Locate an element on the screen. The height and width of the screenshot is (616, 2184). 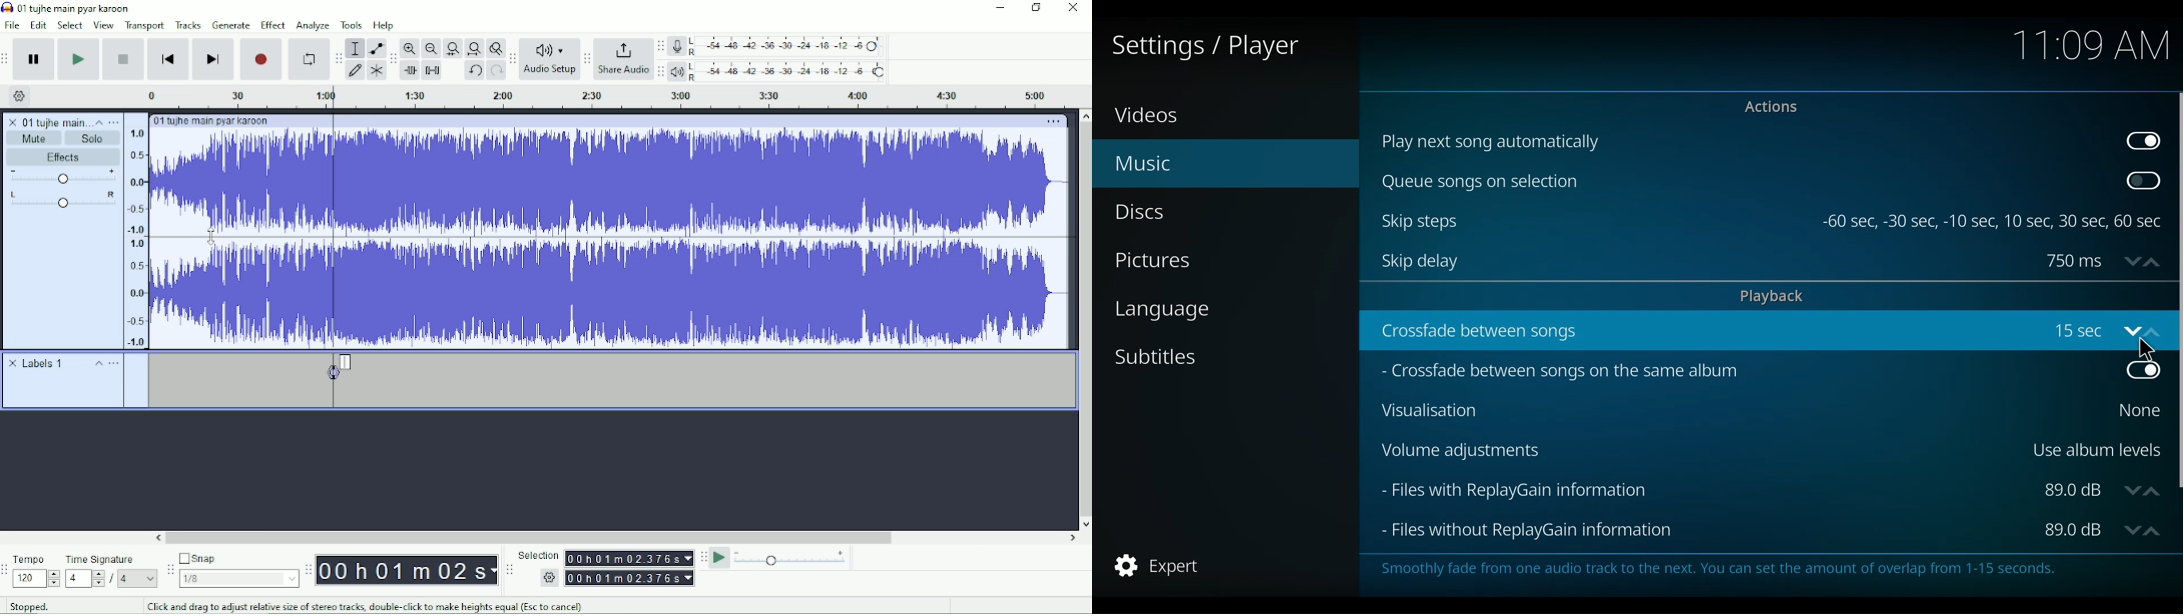
Skip delay in ms is located at coordinates (2075, 261).